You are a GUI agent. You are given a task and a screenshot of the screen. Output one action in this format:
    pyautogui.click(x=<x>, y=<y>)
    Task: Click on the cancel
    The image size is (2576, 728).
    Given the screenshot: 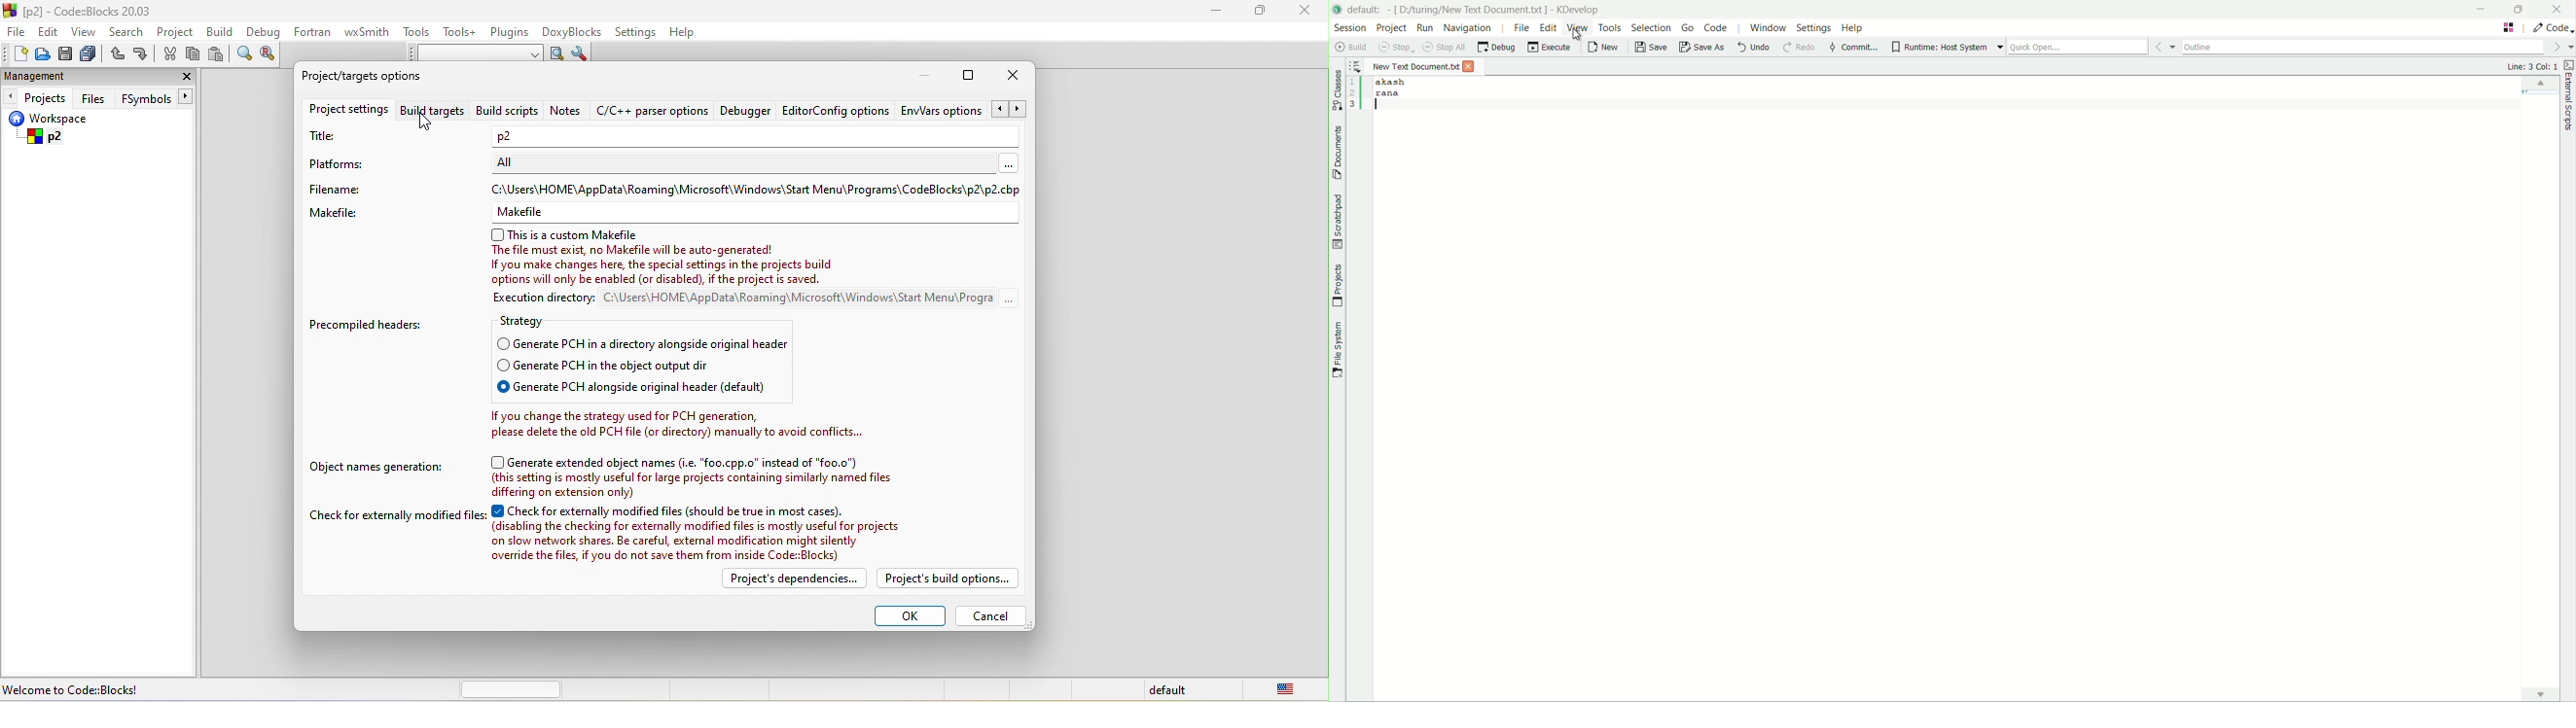 What is the action you would take?
    pyautogui.click(x=992, y=615)
    